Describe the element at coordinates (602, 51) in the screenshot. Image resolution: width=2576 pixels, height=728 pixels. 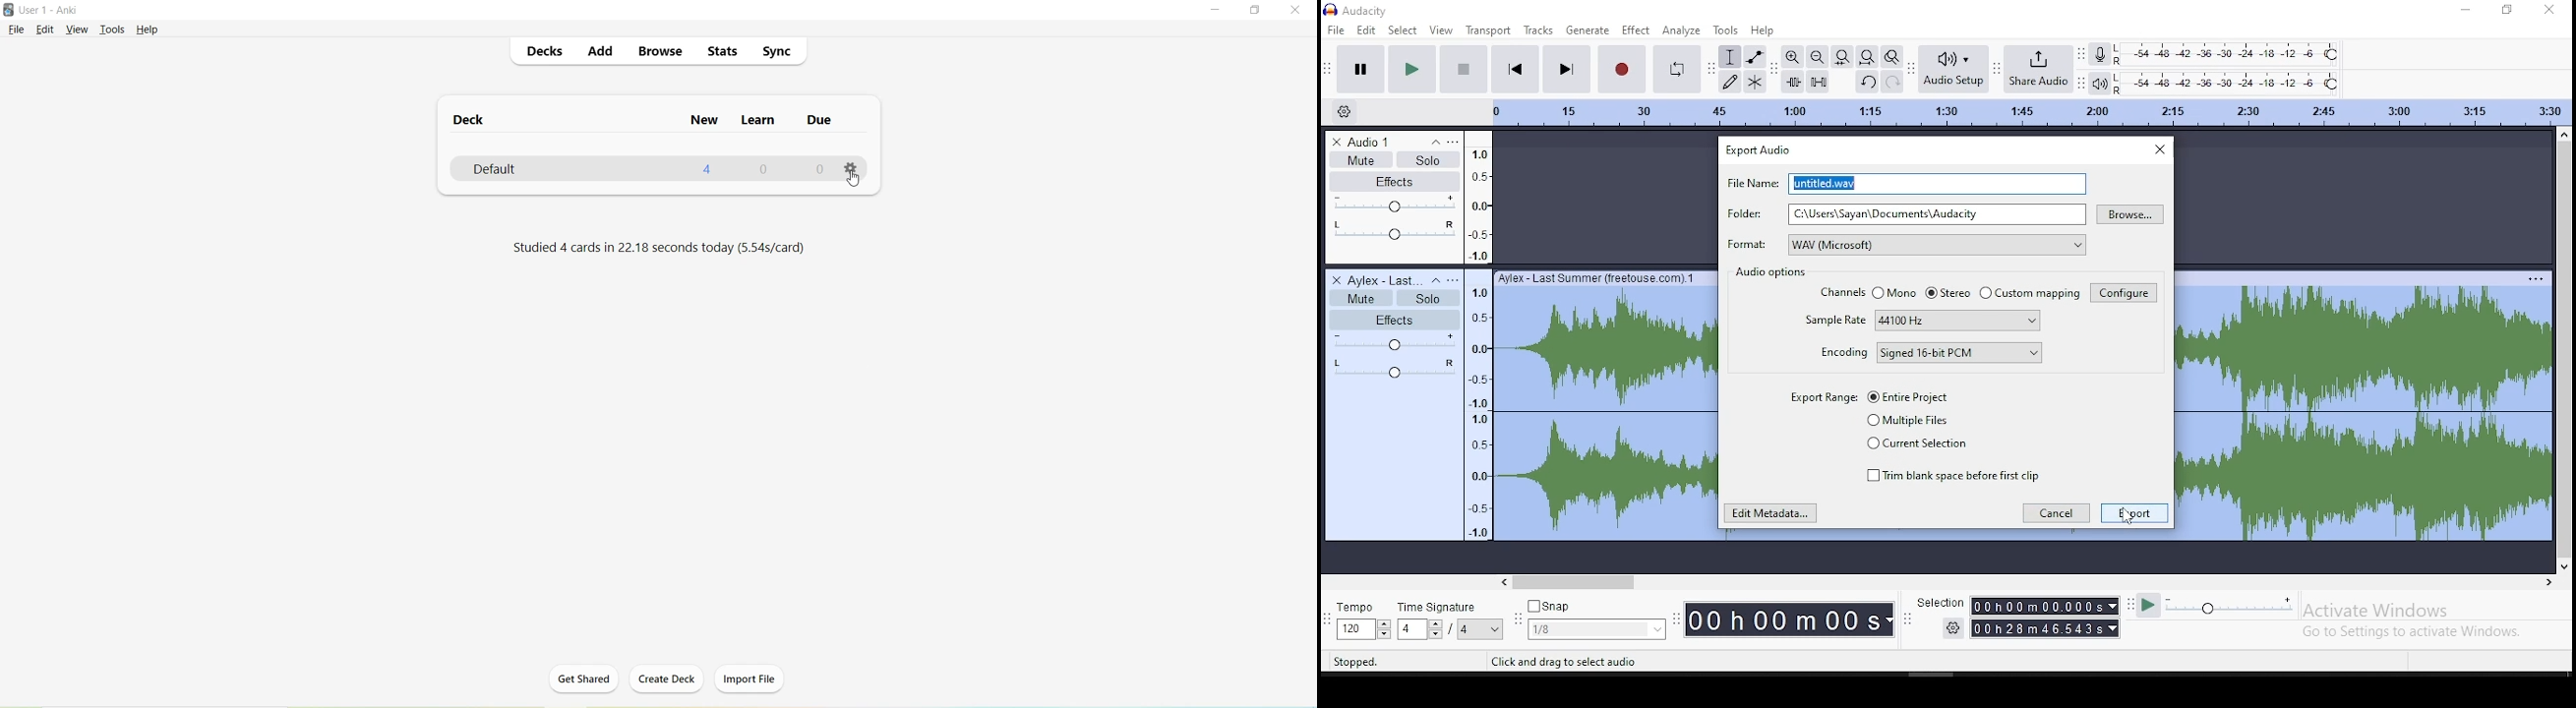
I see `Add` at that location.